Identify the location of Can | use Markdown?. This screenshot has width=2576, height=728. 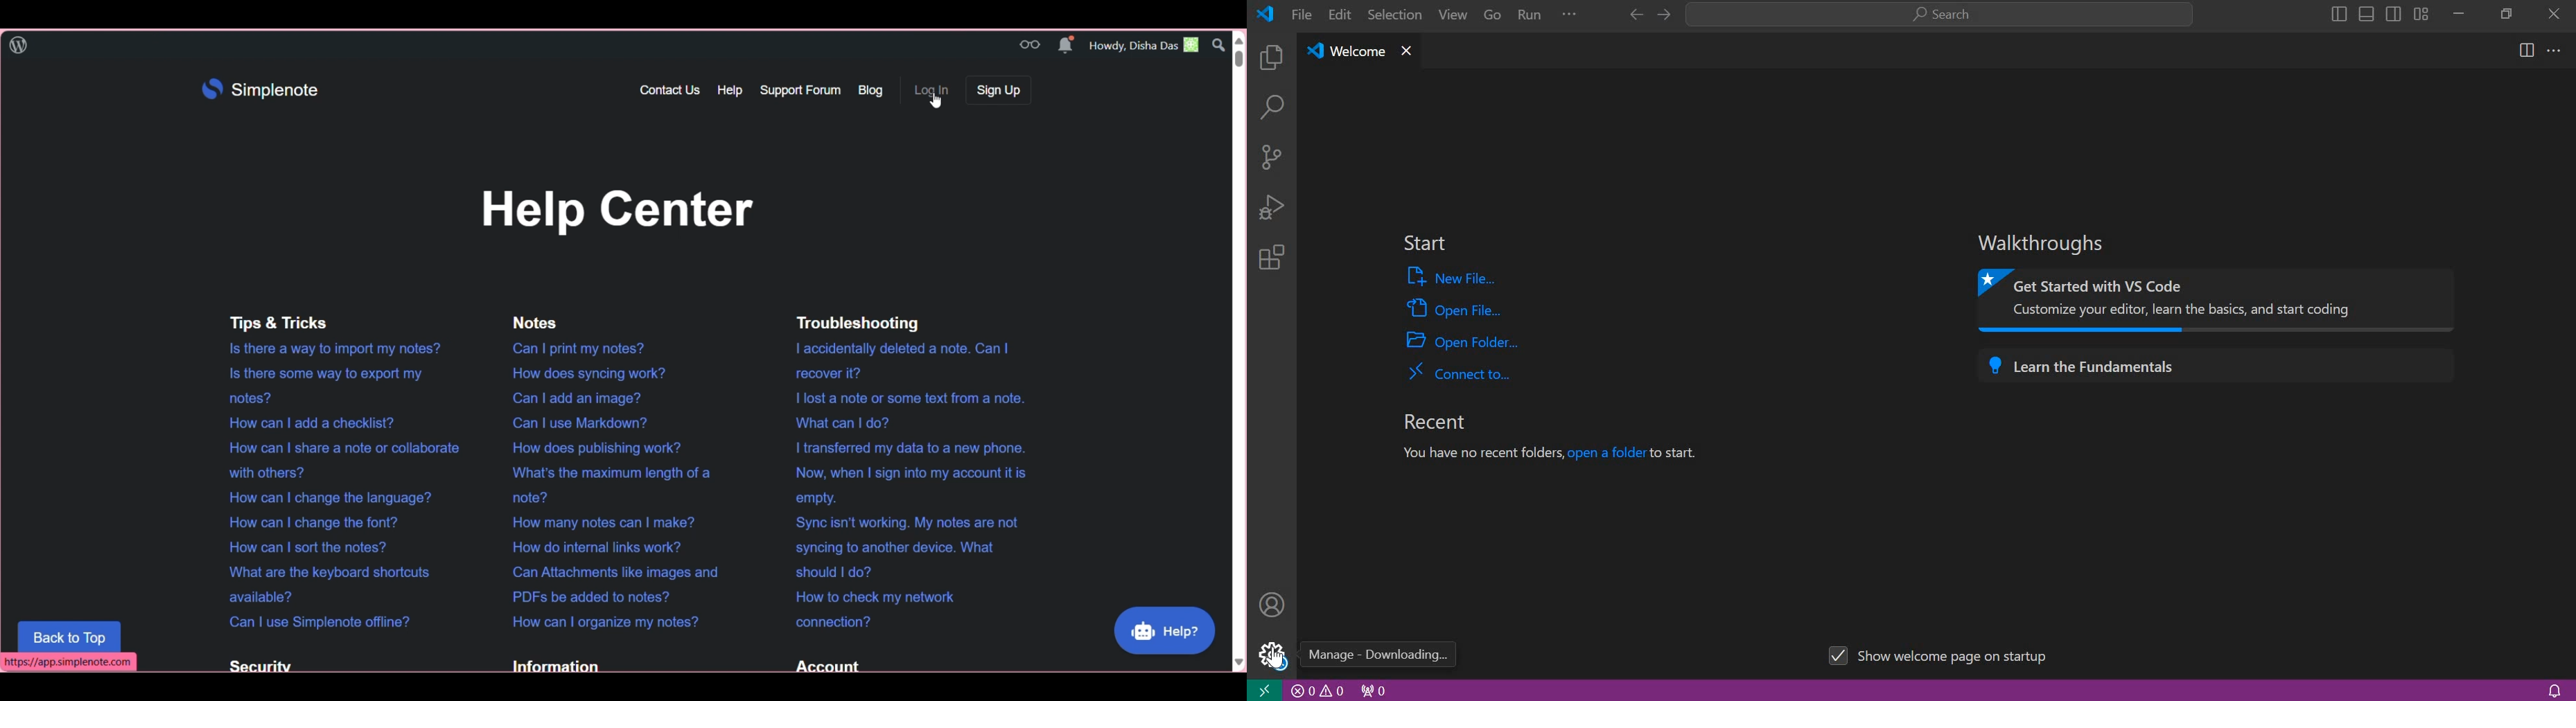
(585, 422).